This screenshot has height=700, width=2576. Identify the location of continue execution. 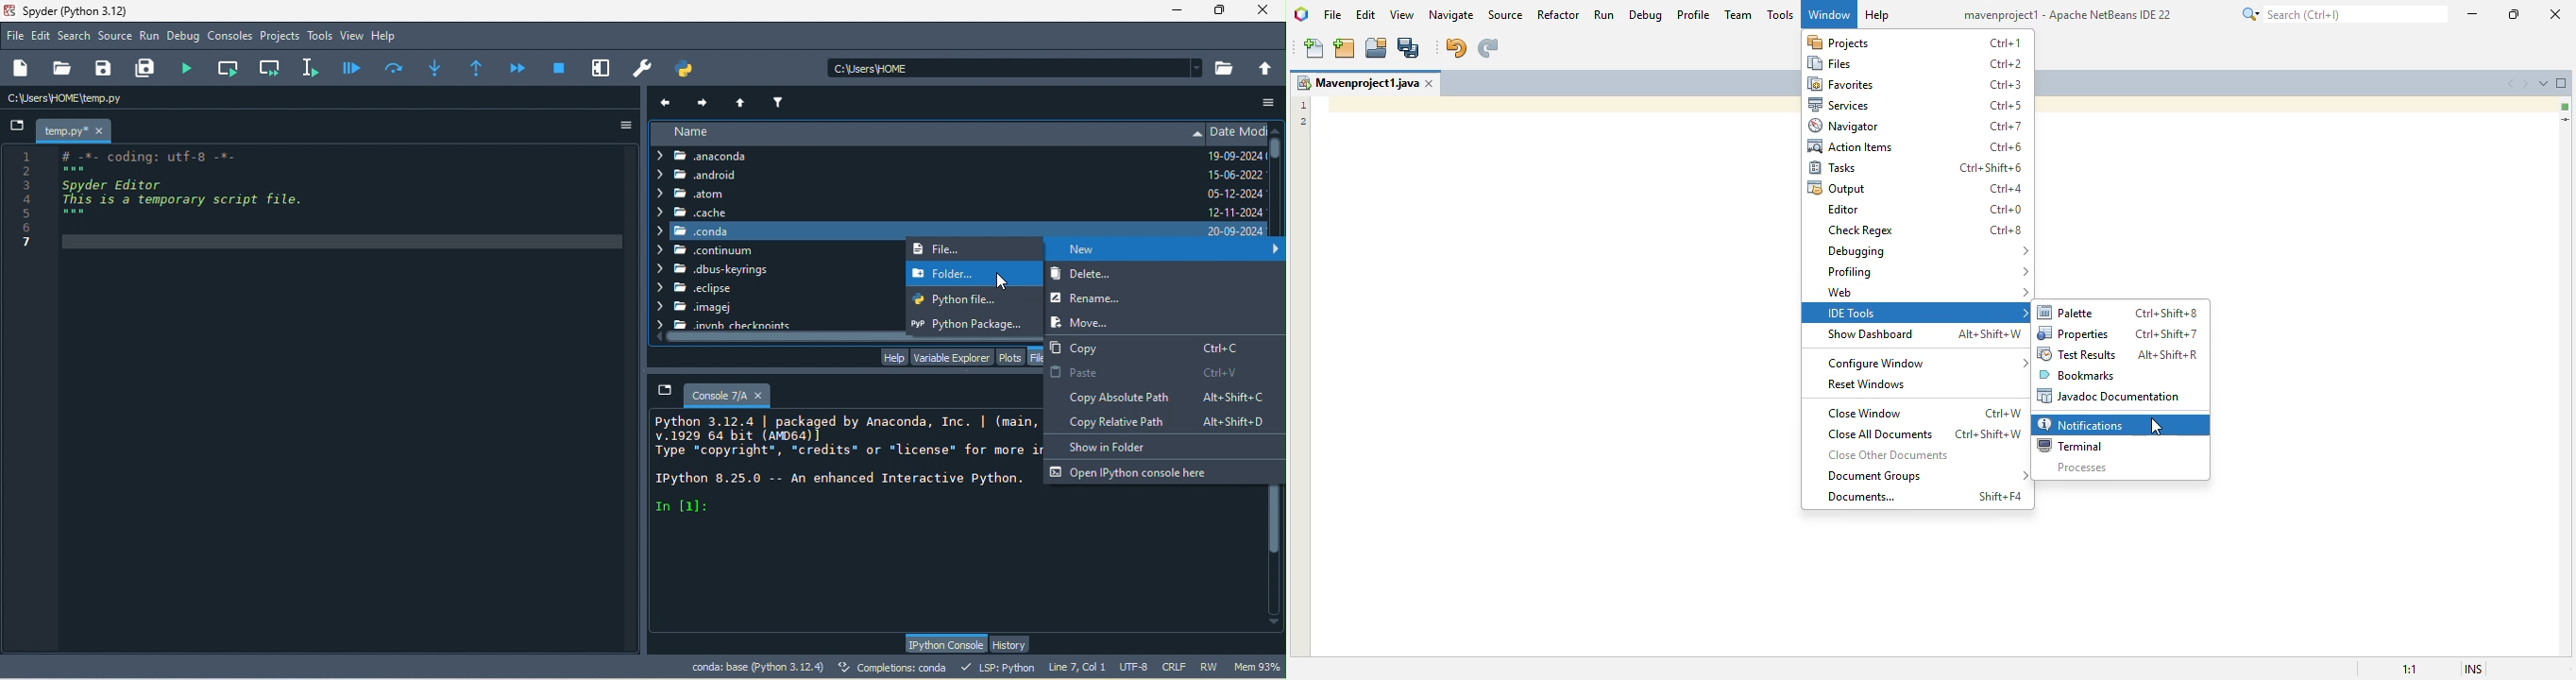
(520, 68).